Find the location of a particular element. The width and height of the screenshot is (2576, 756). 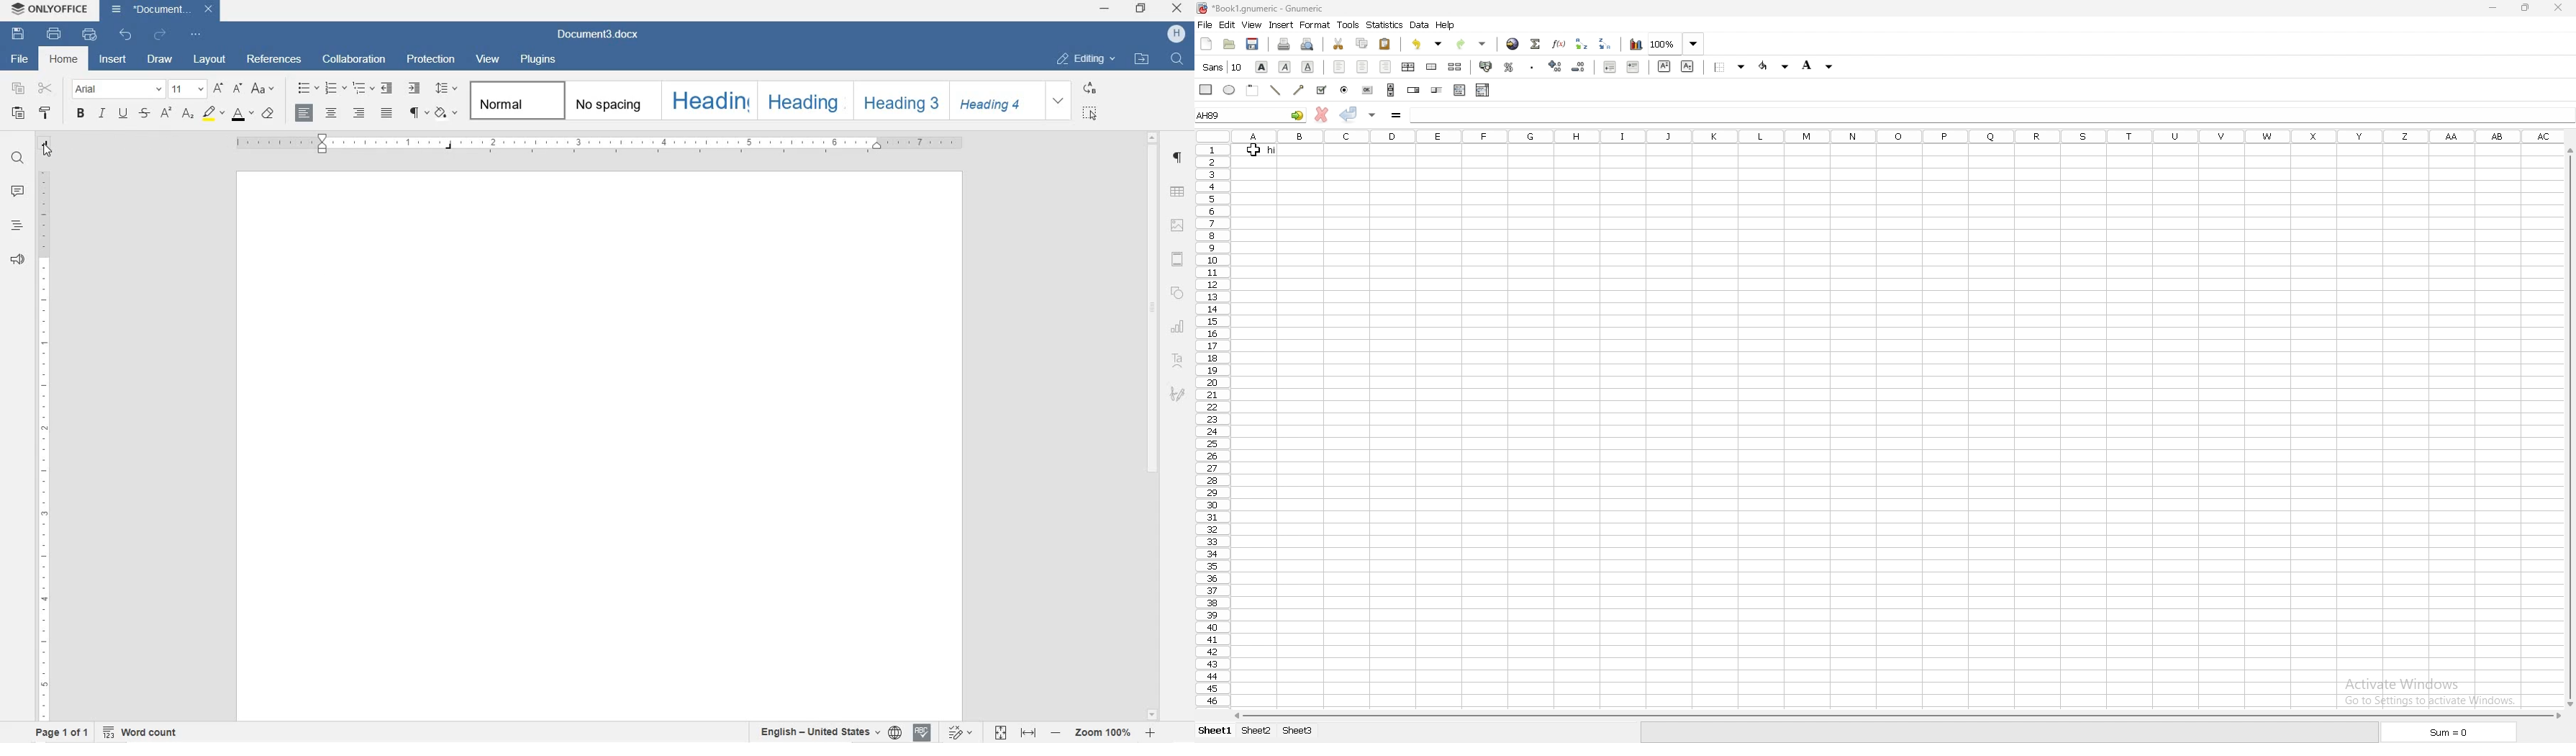

borders is located at coordinates (1732, 67).